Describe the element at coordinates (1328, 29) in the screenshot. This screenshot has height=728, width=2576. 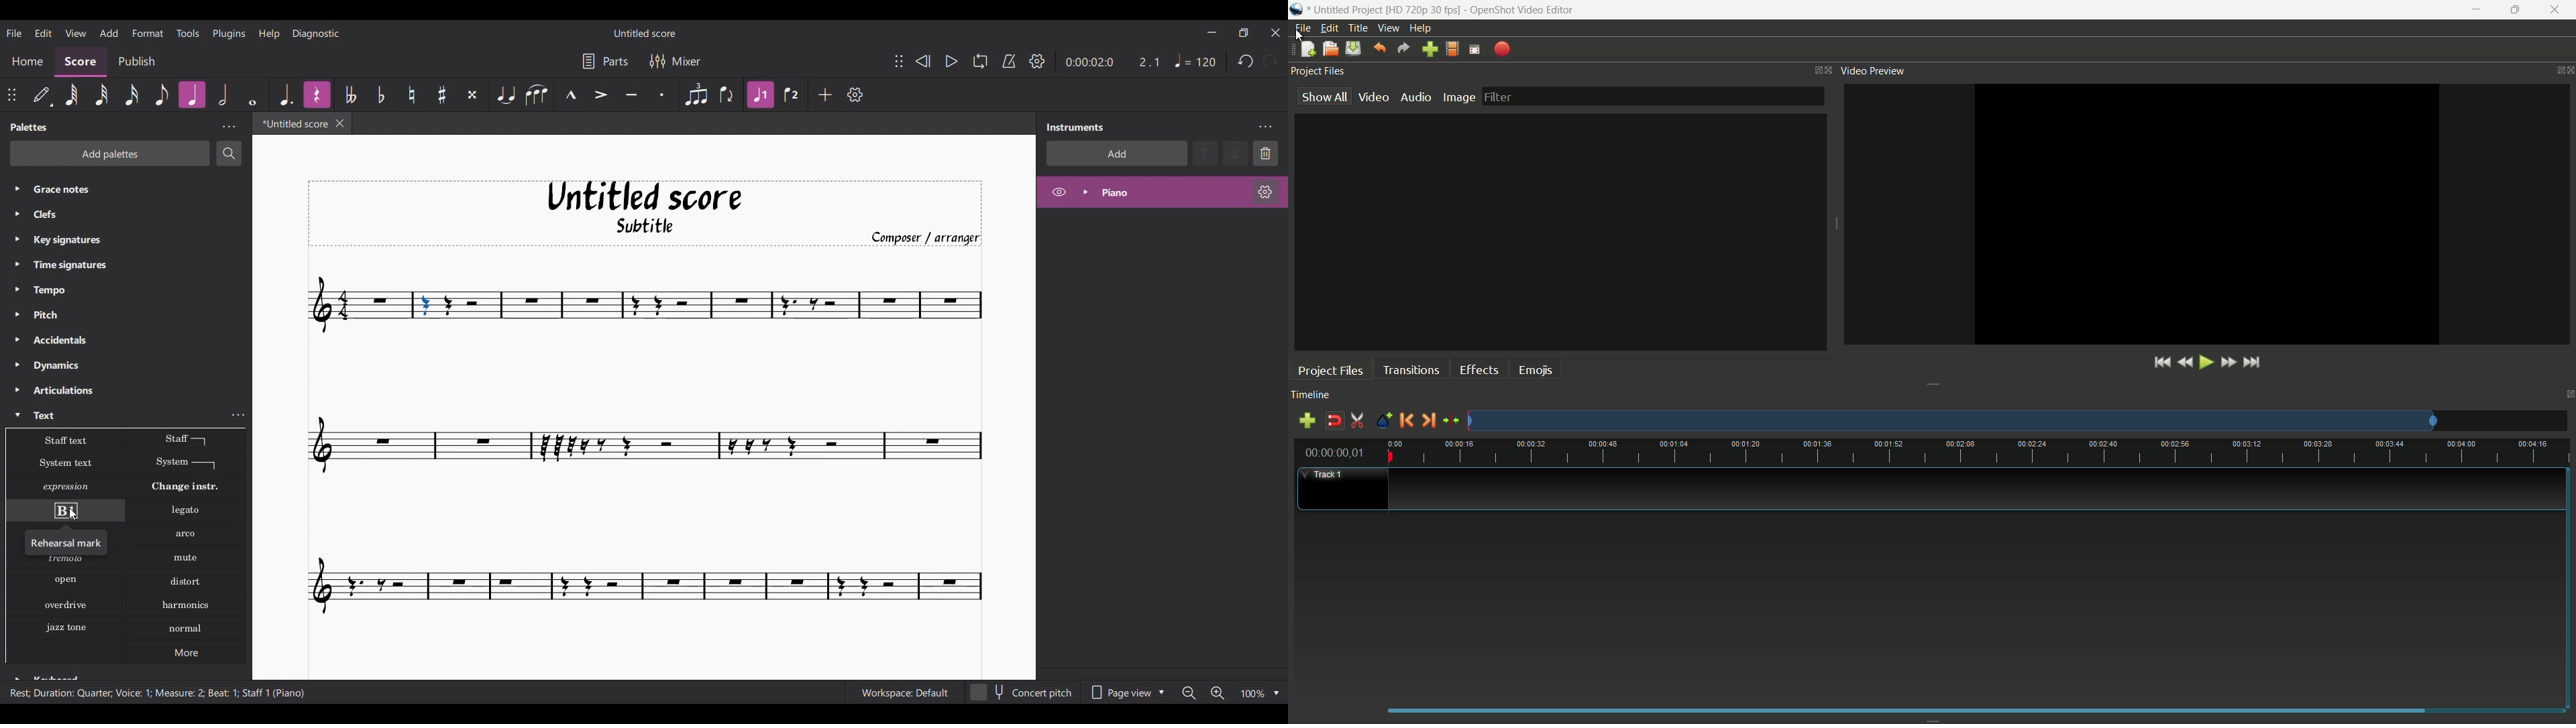
I see `edit menu` at that location.